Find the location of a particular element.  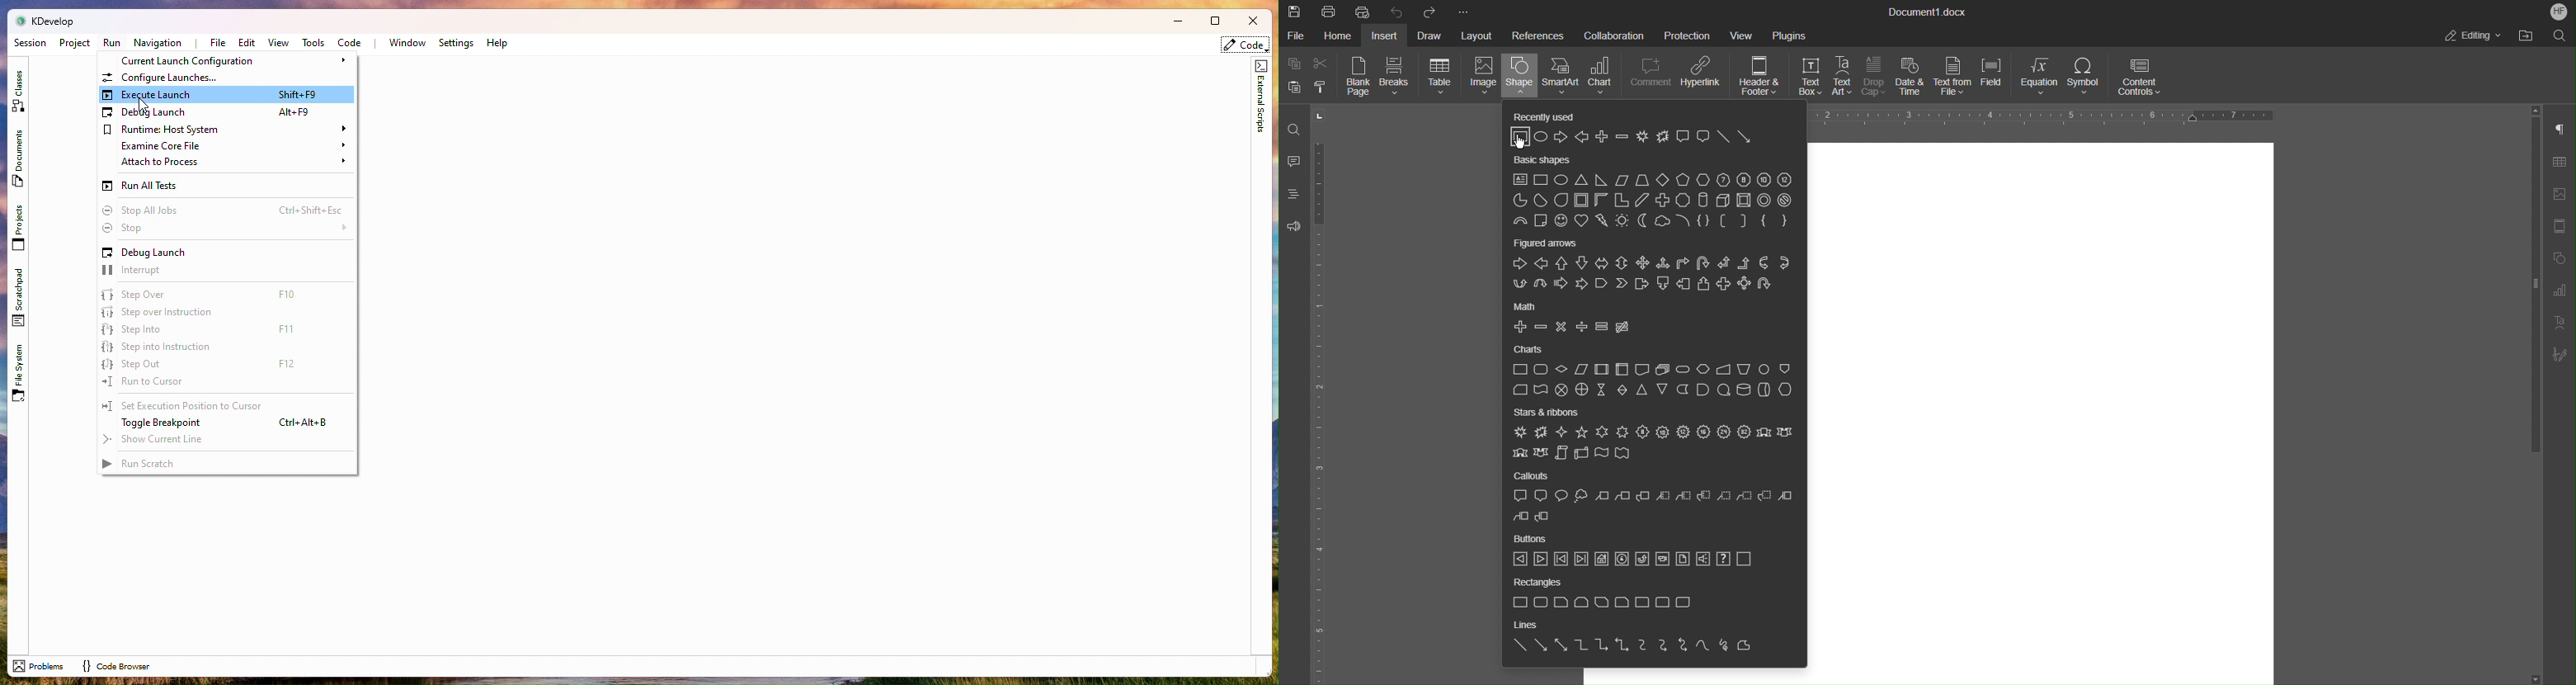

Rectangles is located at coordinates (1538, 583).